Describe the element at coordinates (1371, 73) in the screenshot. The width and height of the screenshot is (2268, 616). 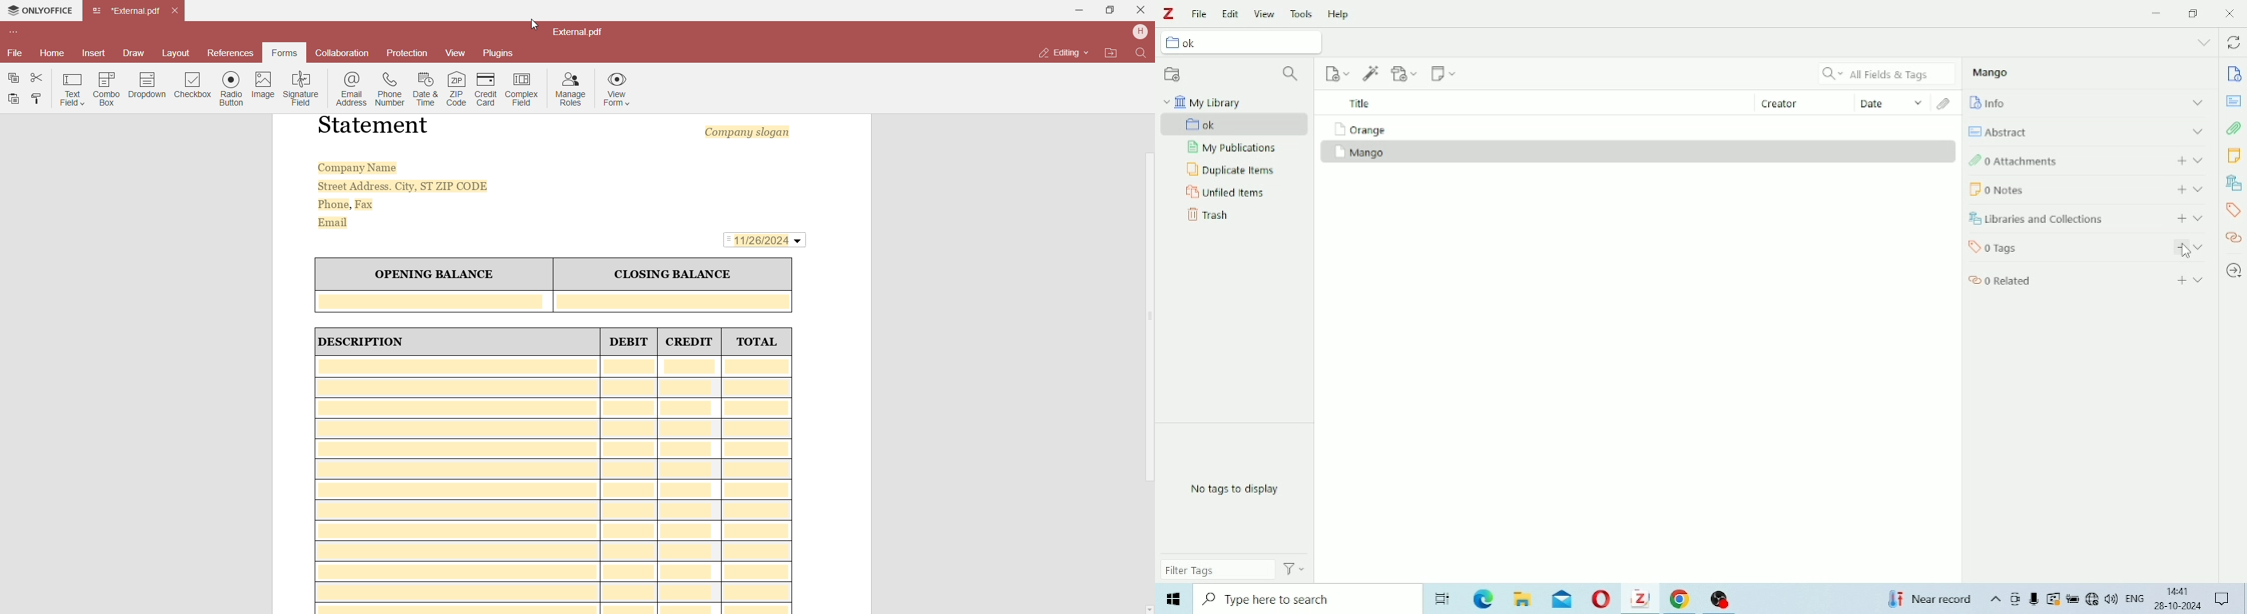
I see `Add Item (s) by Identifier` at that location.